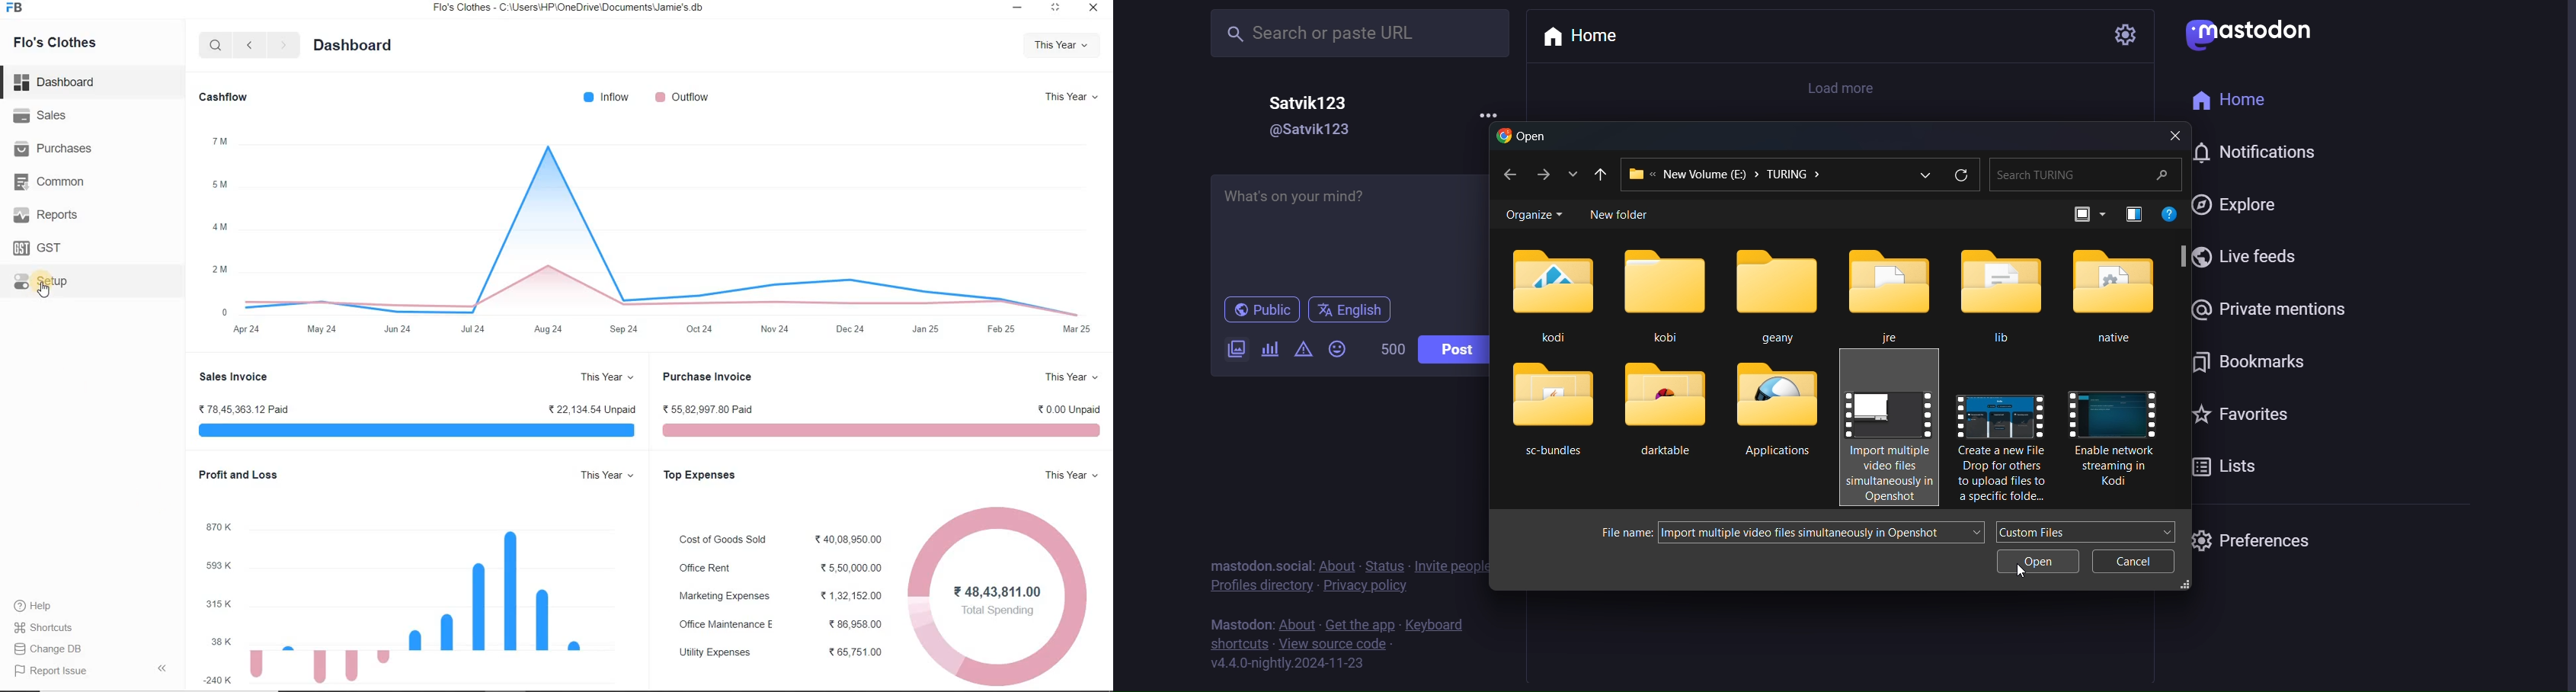 The width and height of the screenshot is (2576, 700). I want to click on Import multiple video files simuntaneously in Openshot, so click(1890, 435).